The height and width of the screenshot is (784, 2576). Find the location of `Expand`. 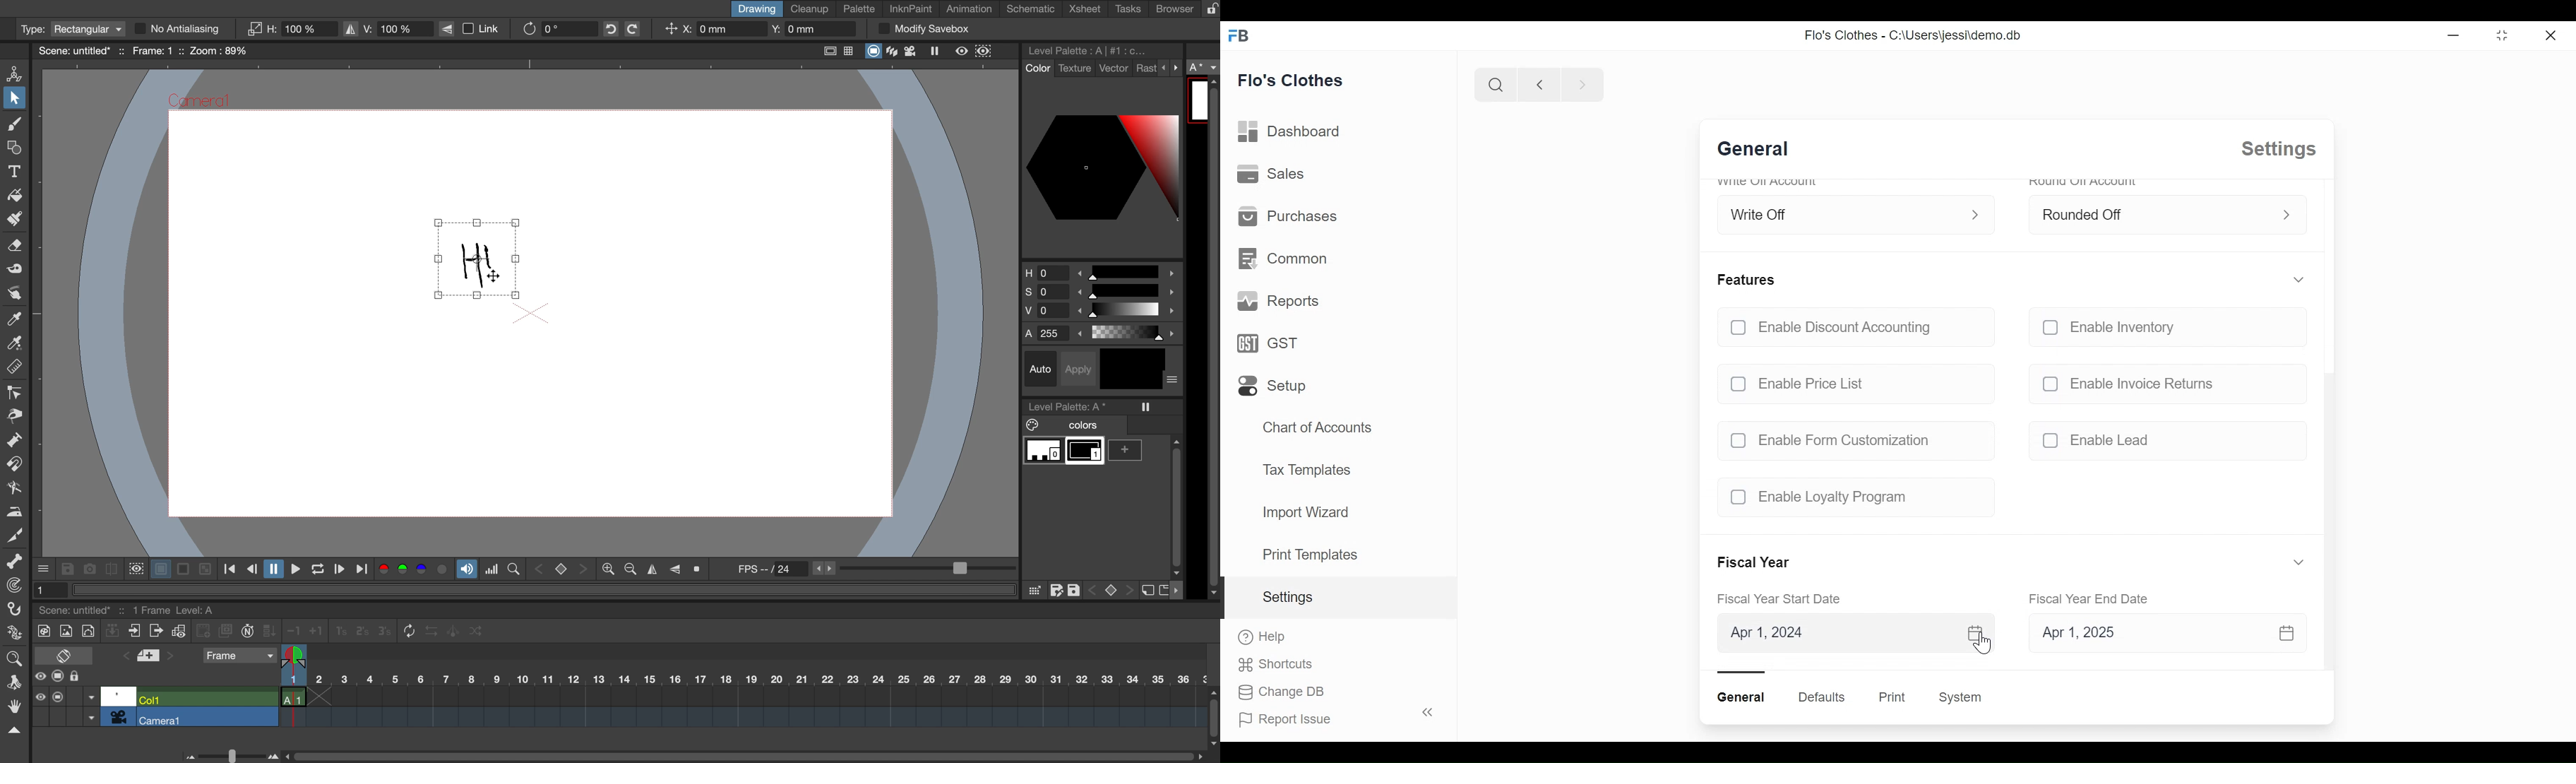

Expand is located at coordinates (1979, 213).